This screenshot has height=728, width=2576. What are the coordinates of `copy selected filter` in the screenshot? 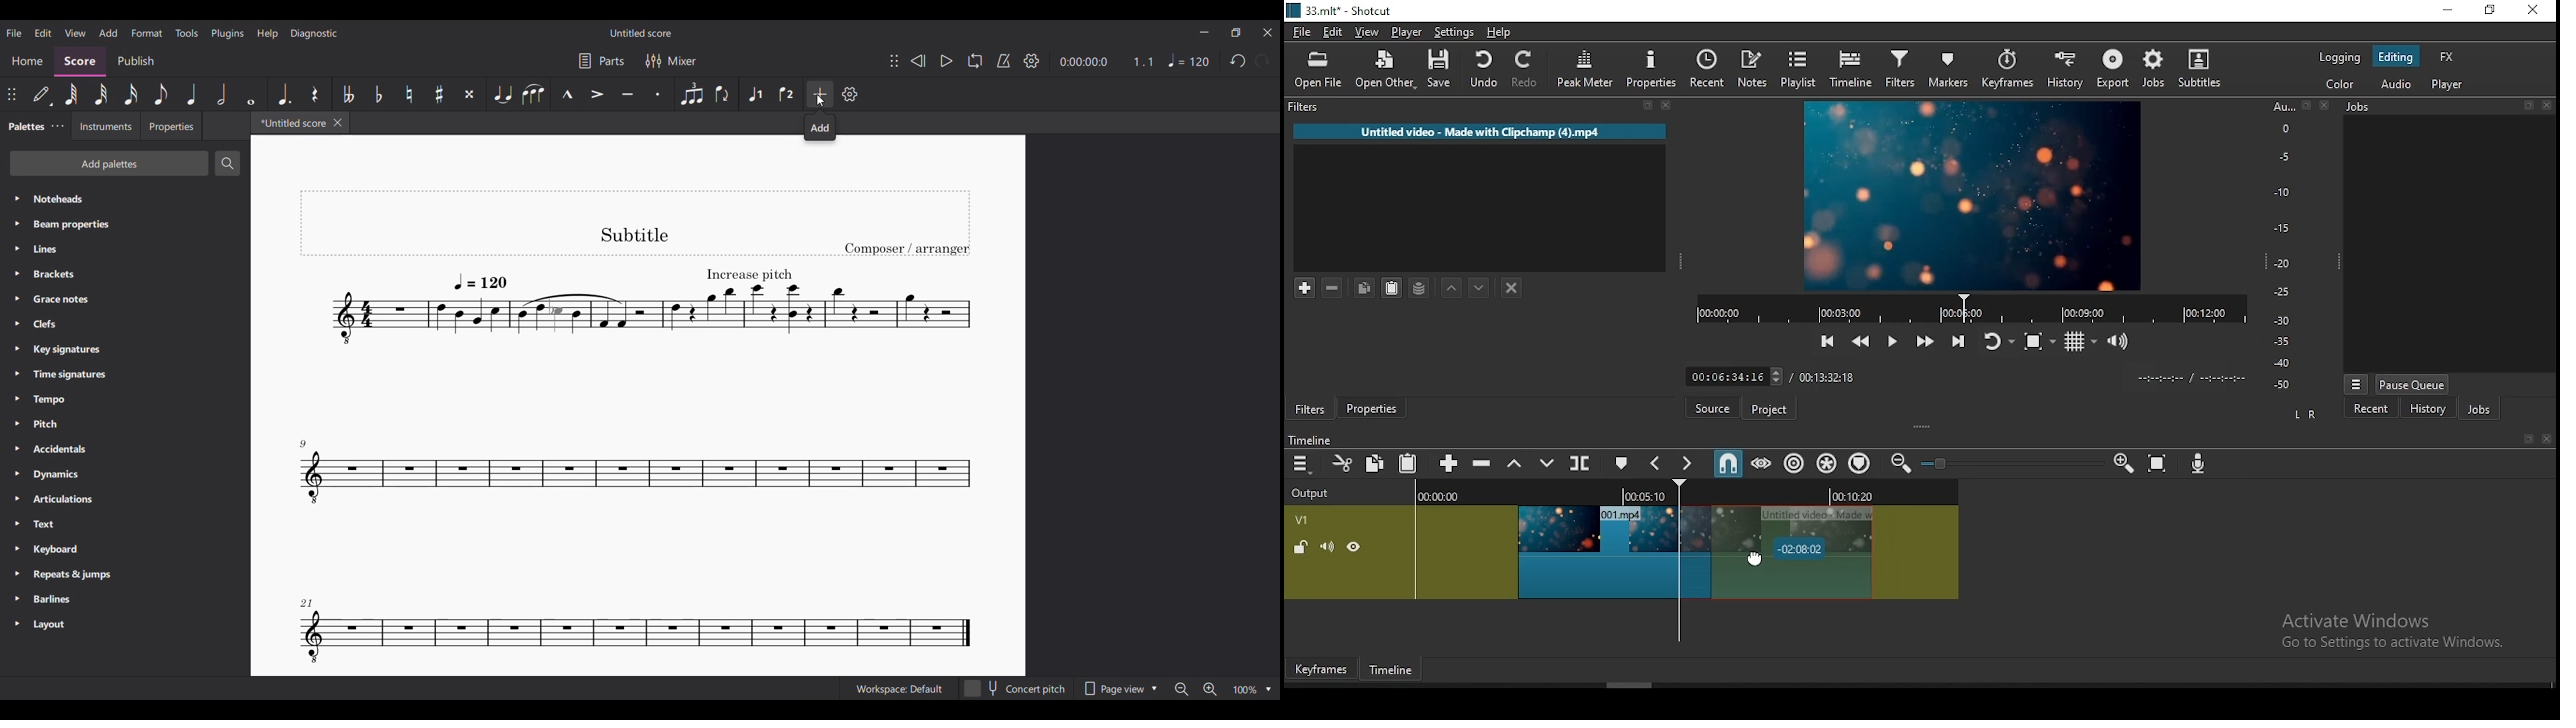 It's located at (1363, 287).